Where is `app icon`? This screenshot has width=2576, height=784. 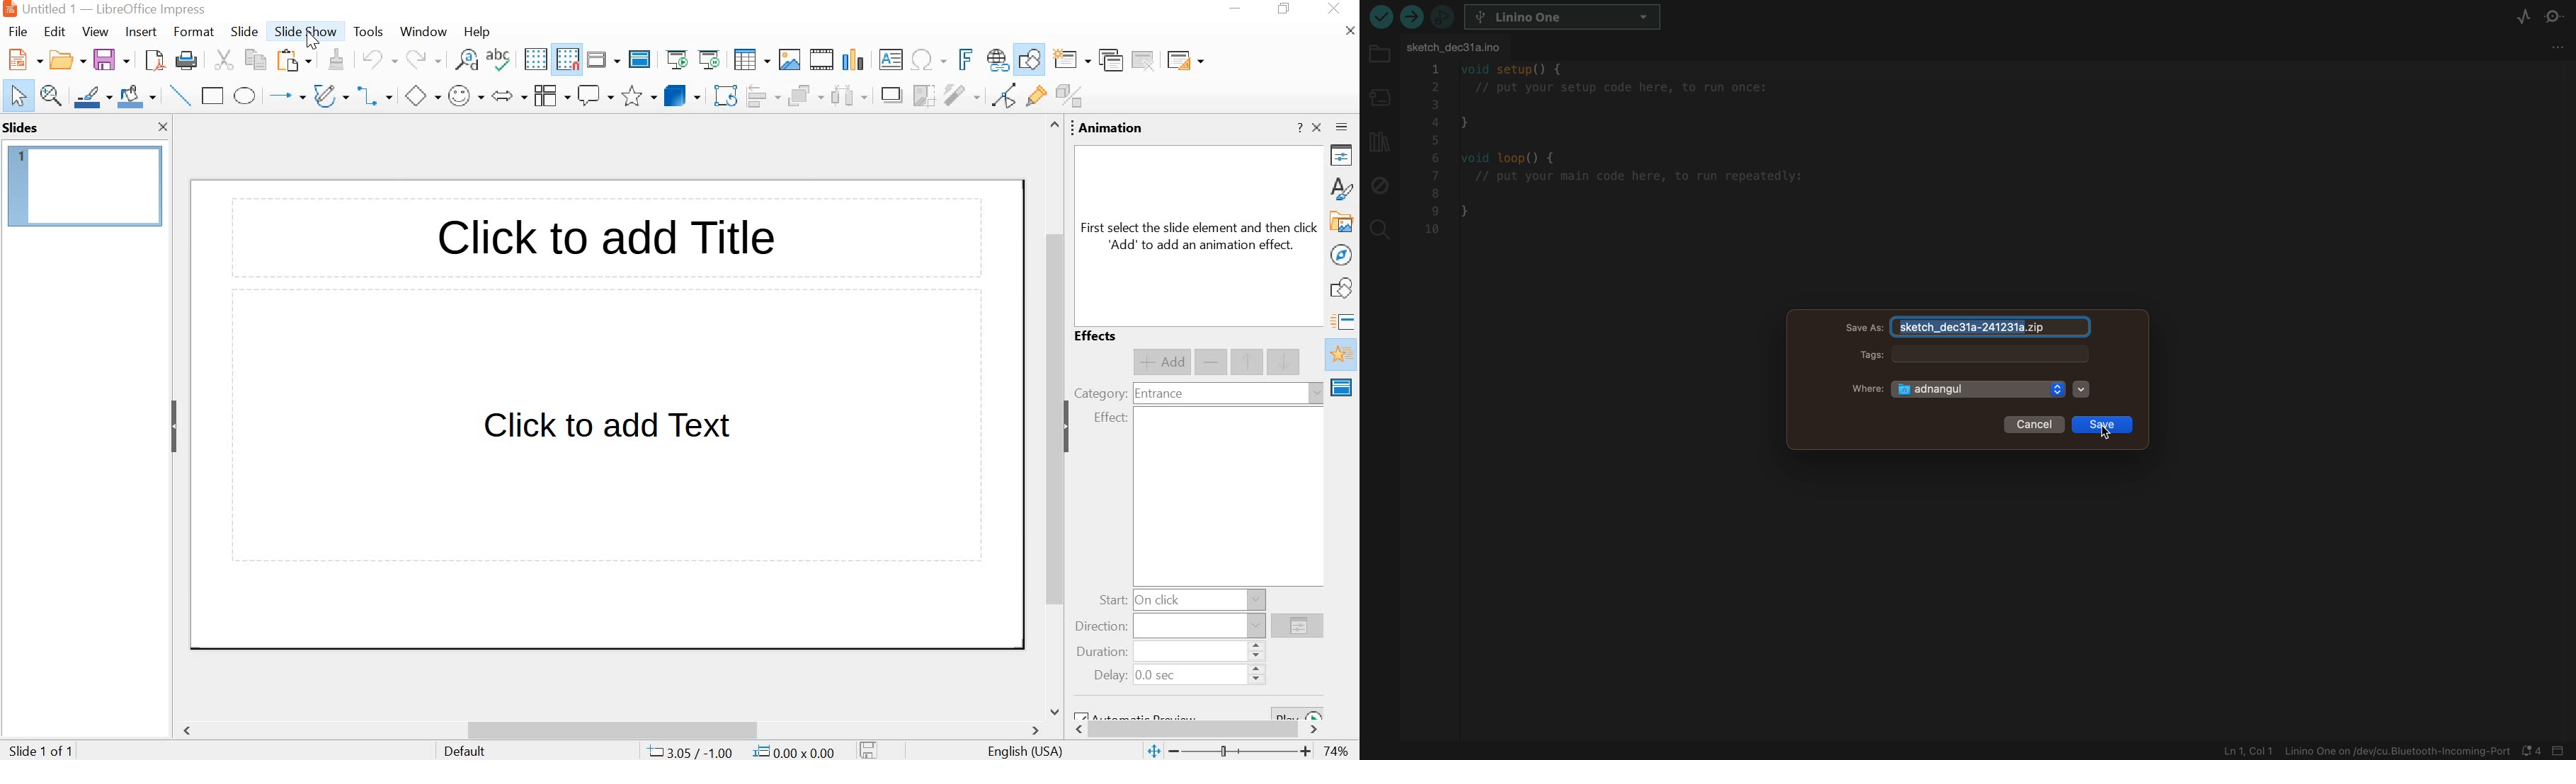 app icon is located at coordinates (8, 9).